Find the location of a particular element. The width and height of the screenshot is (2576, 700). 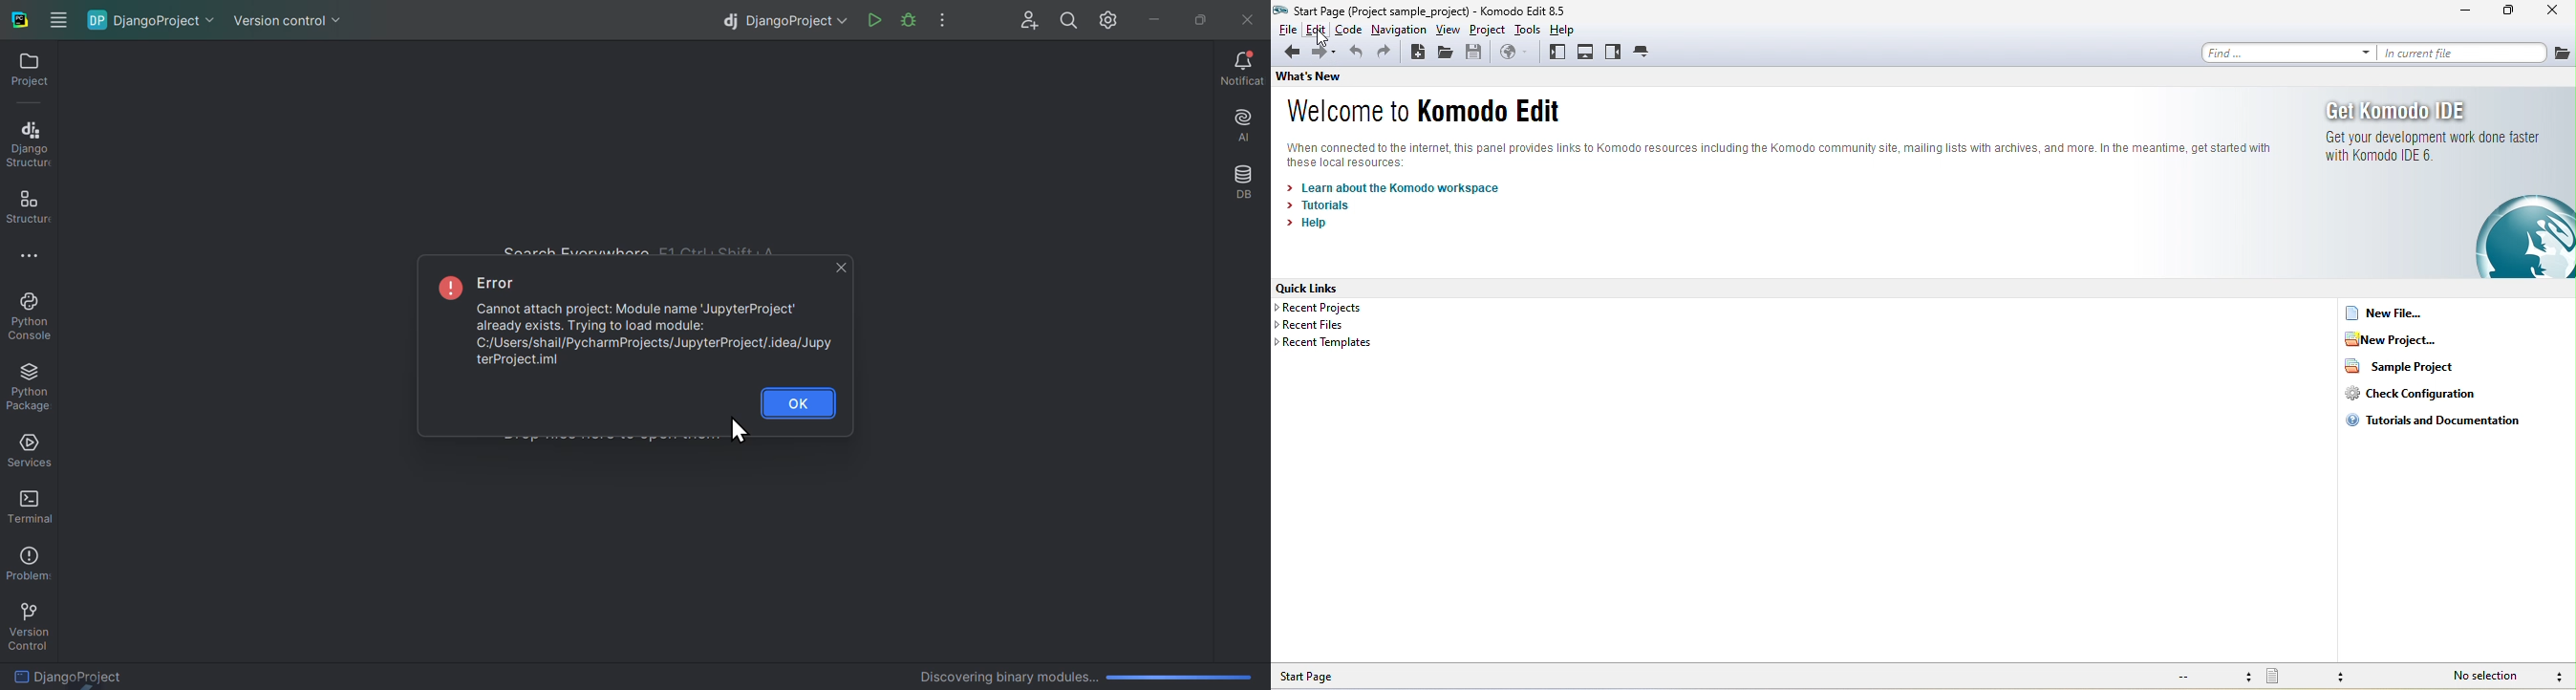

OK is located at coordinates (800, 402).